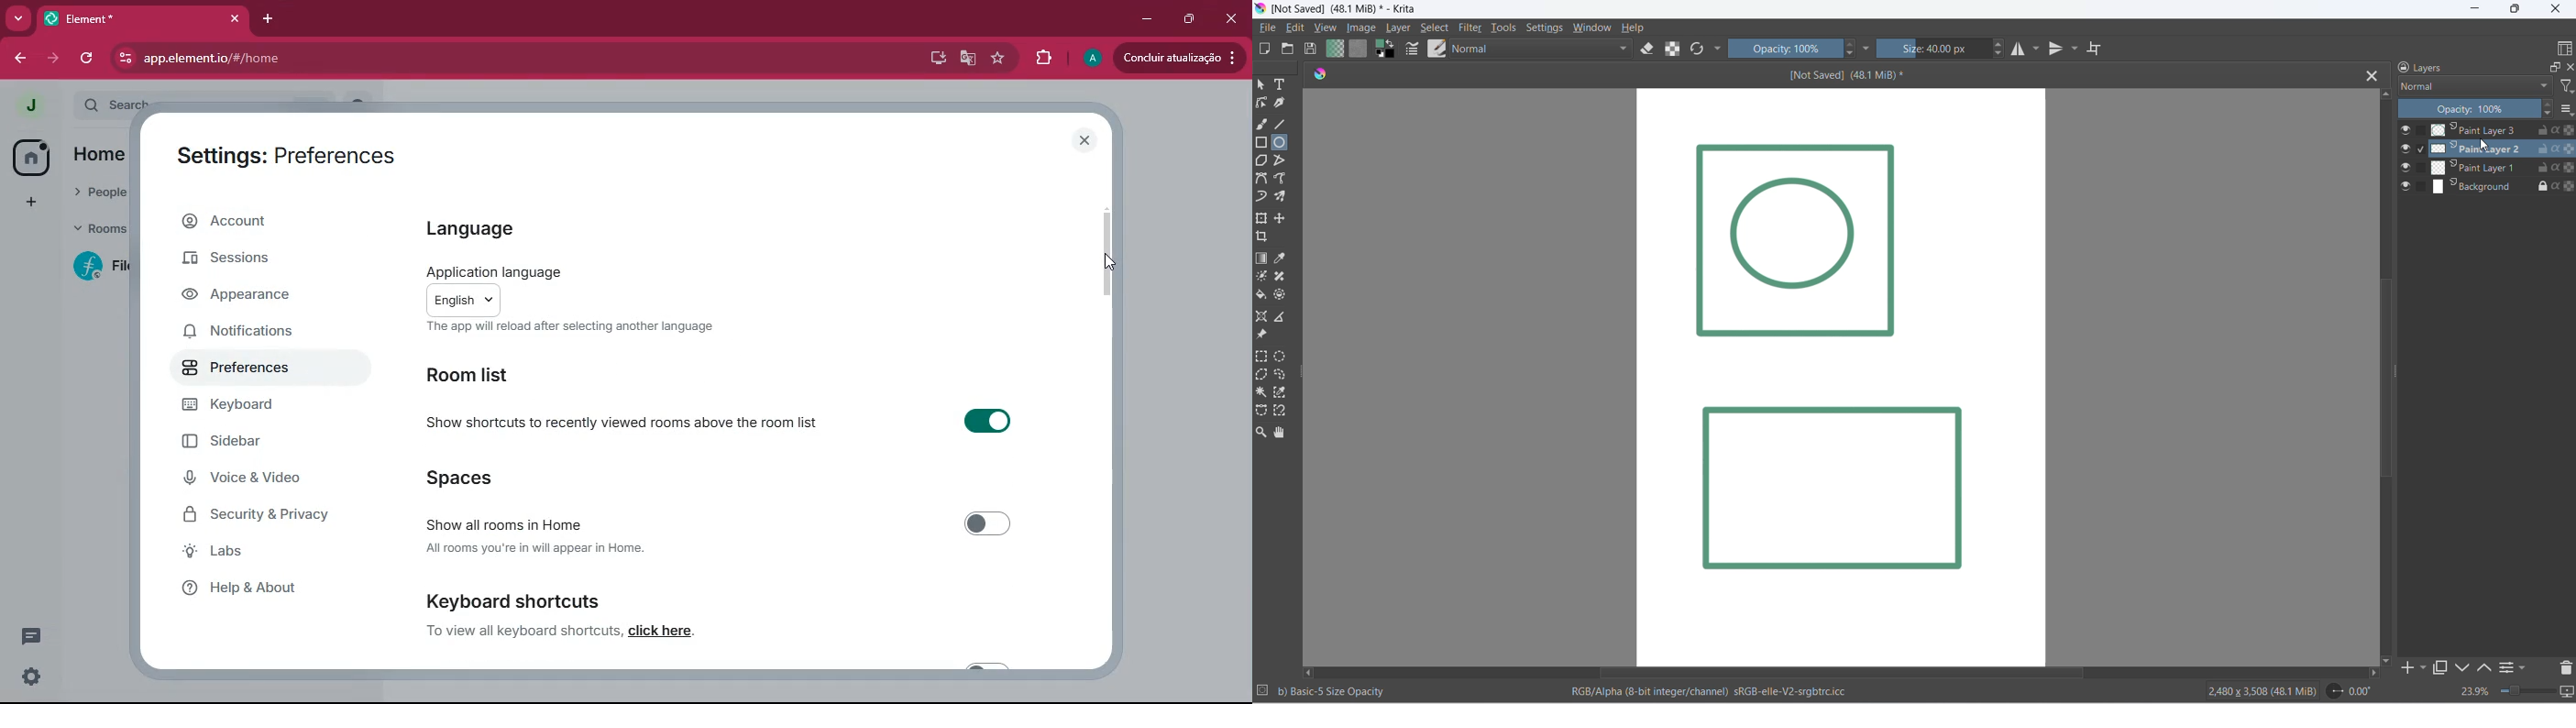 The width and height of the screenshot is (2576, 728). I want to click on icon, so click(1315, 77).